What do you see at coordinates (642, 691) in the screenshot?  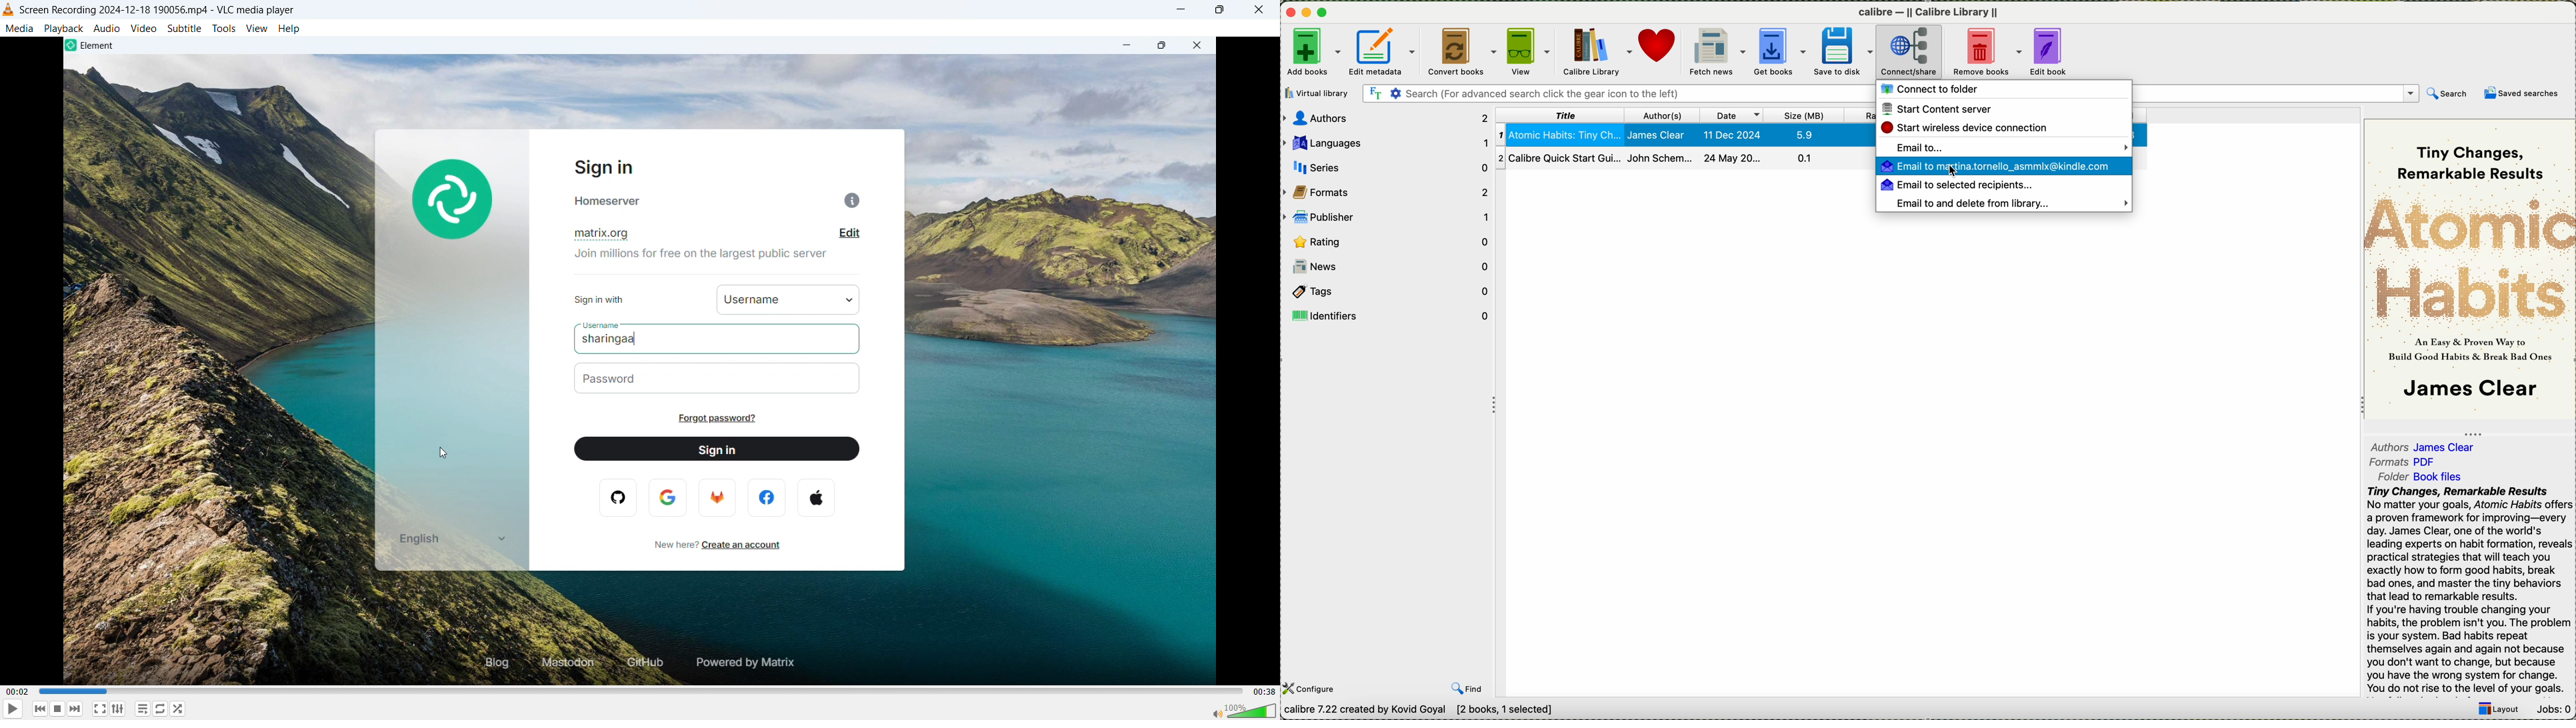 I see `time bar` at bounding box center [642, 691].